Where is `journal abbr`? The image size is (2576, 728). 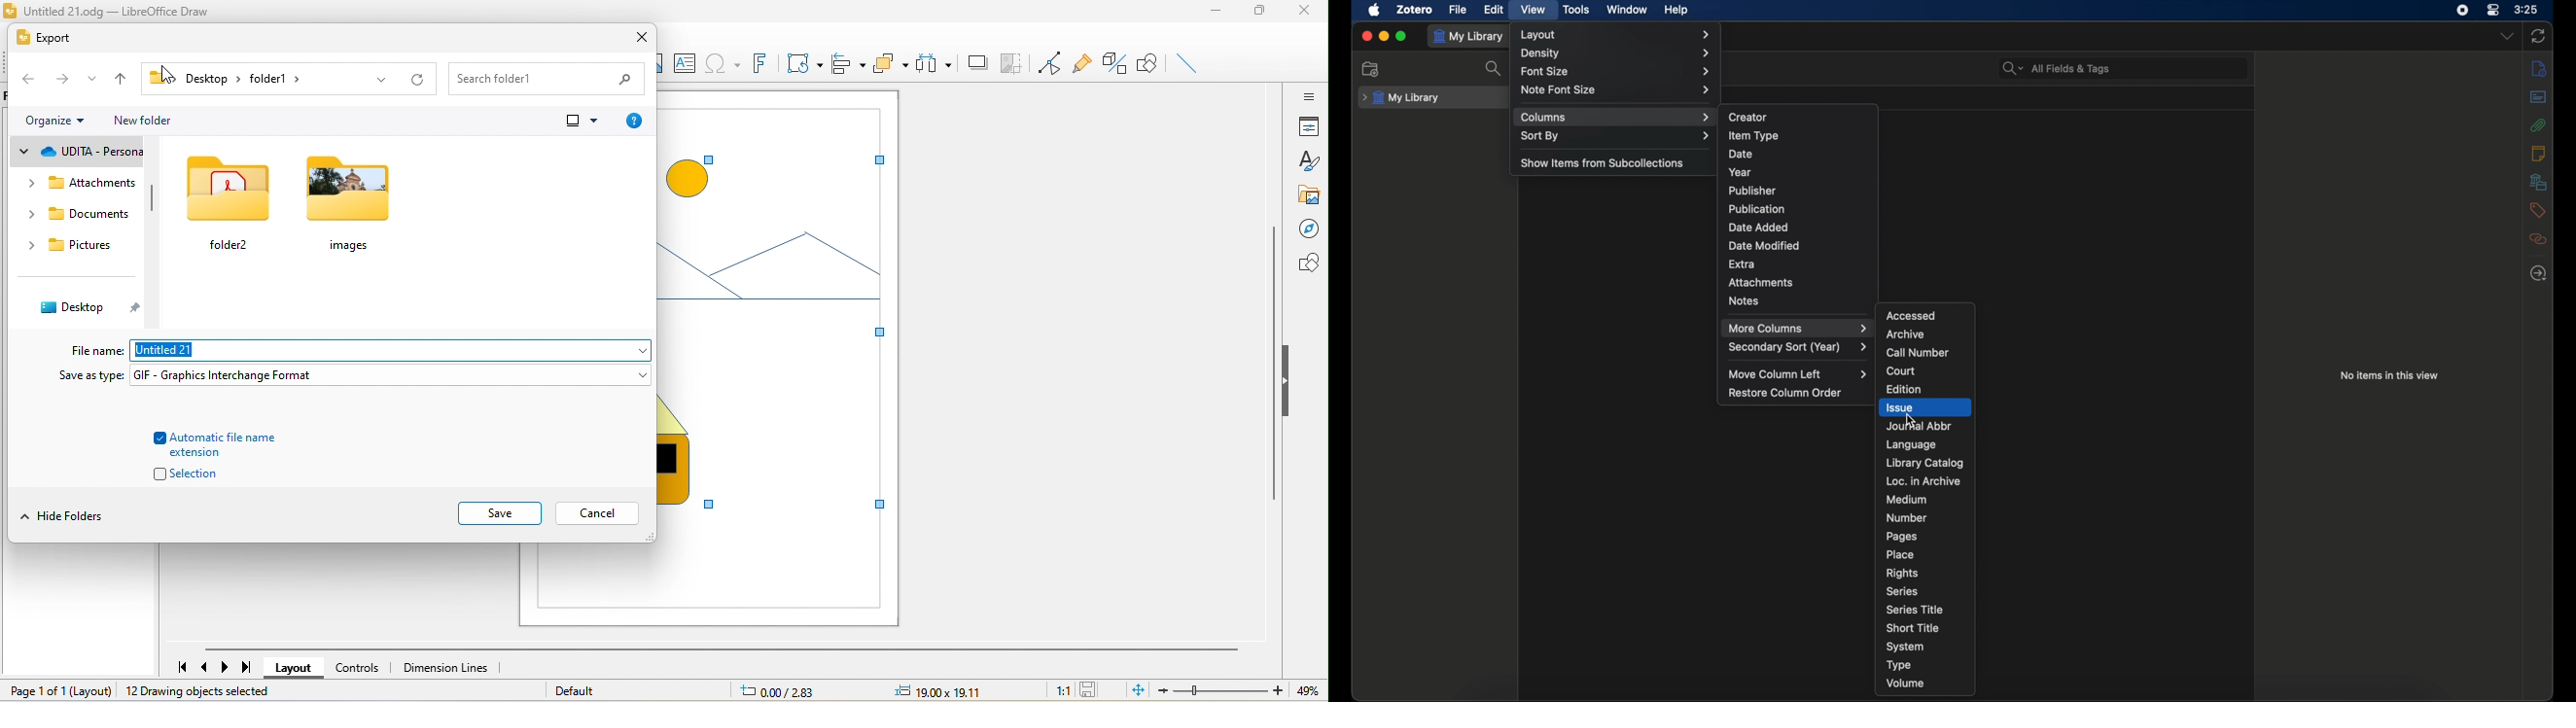
journal abbr is located at coordinates (1918, 426).